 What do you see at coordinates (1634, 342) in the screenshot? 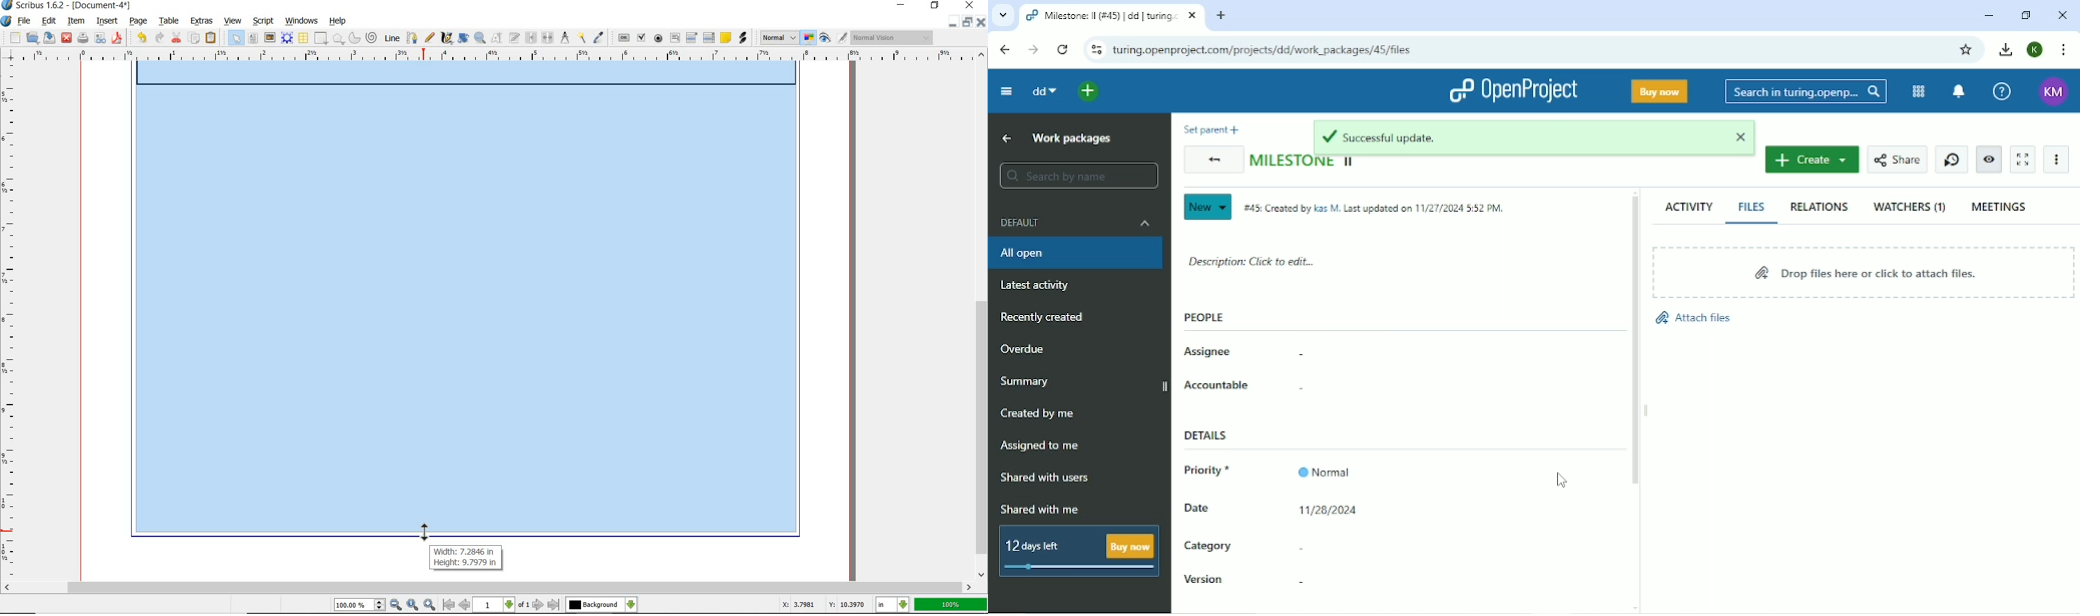
I see `Vertical scrollbar` at bounding box center [1634, 342].